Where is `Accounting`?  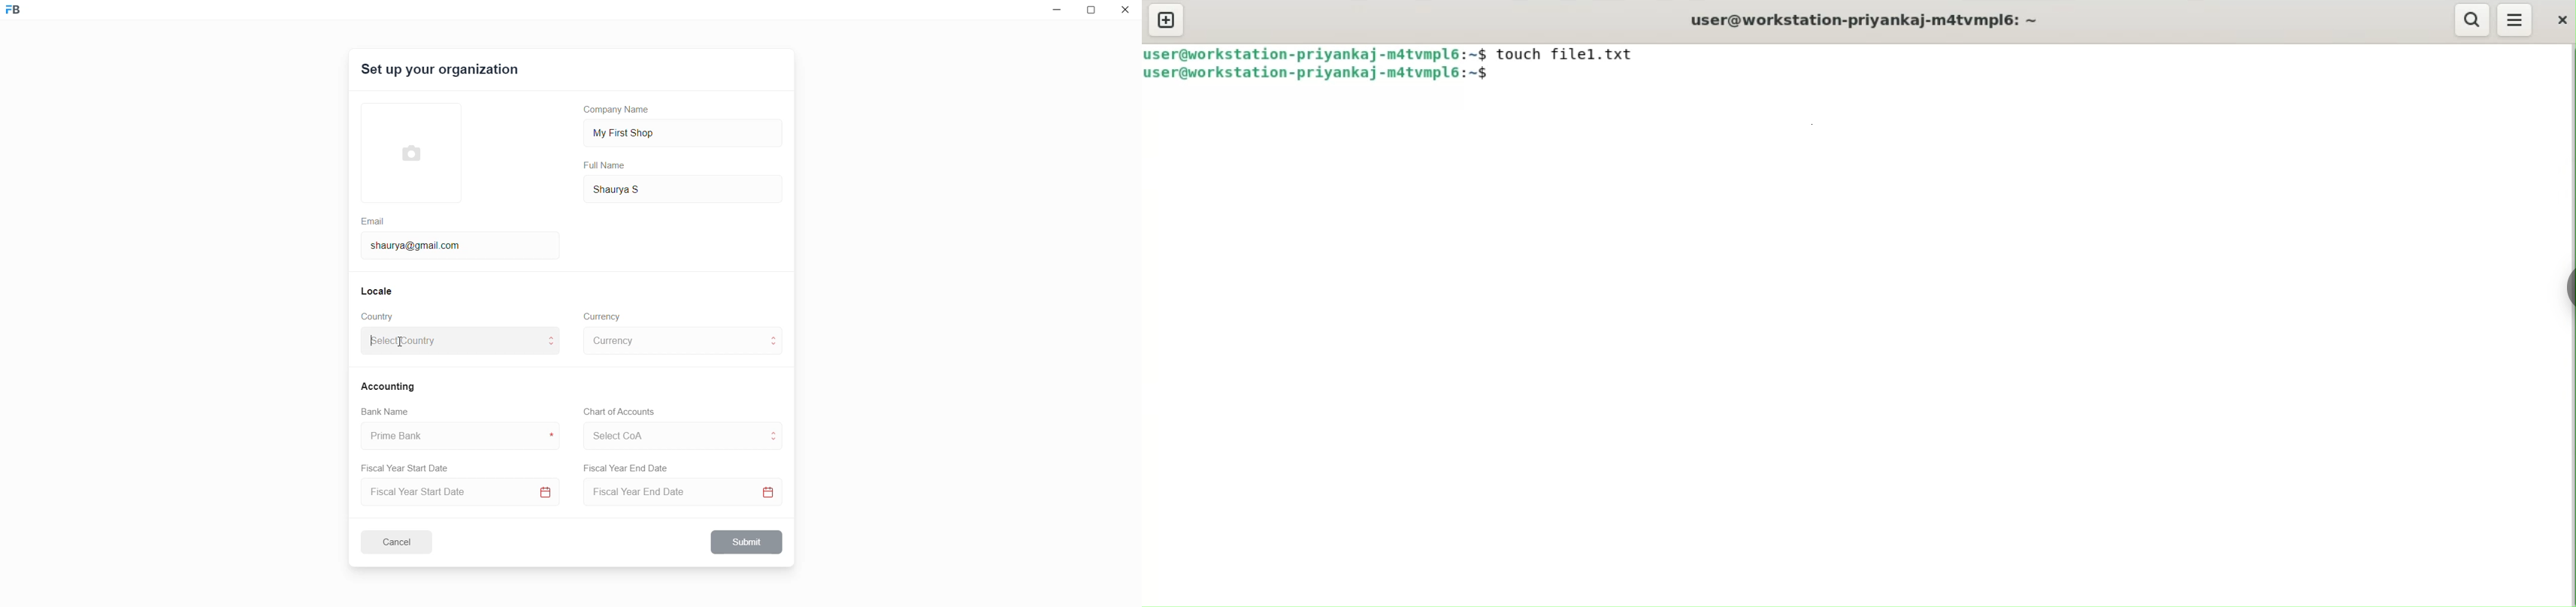
Accounting is located at coordinates (390, 386).